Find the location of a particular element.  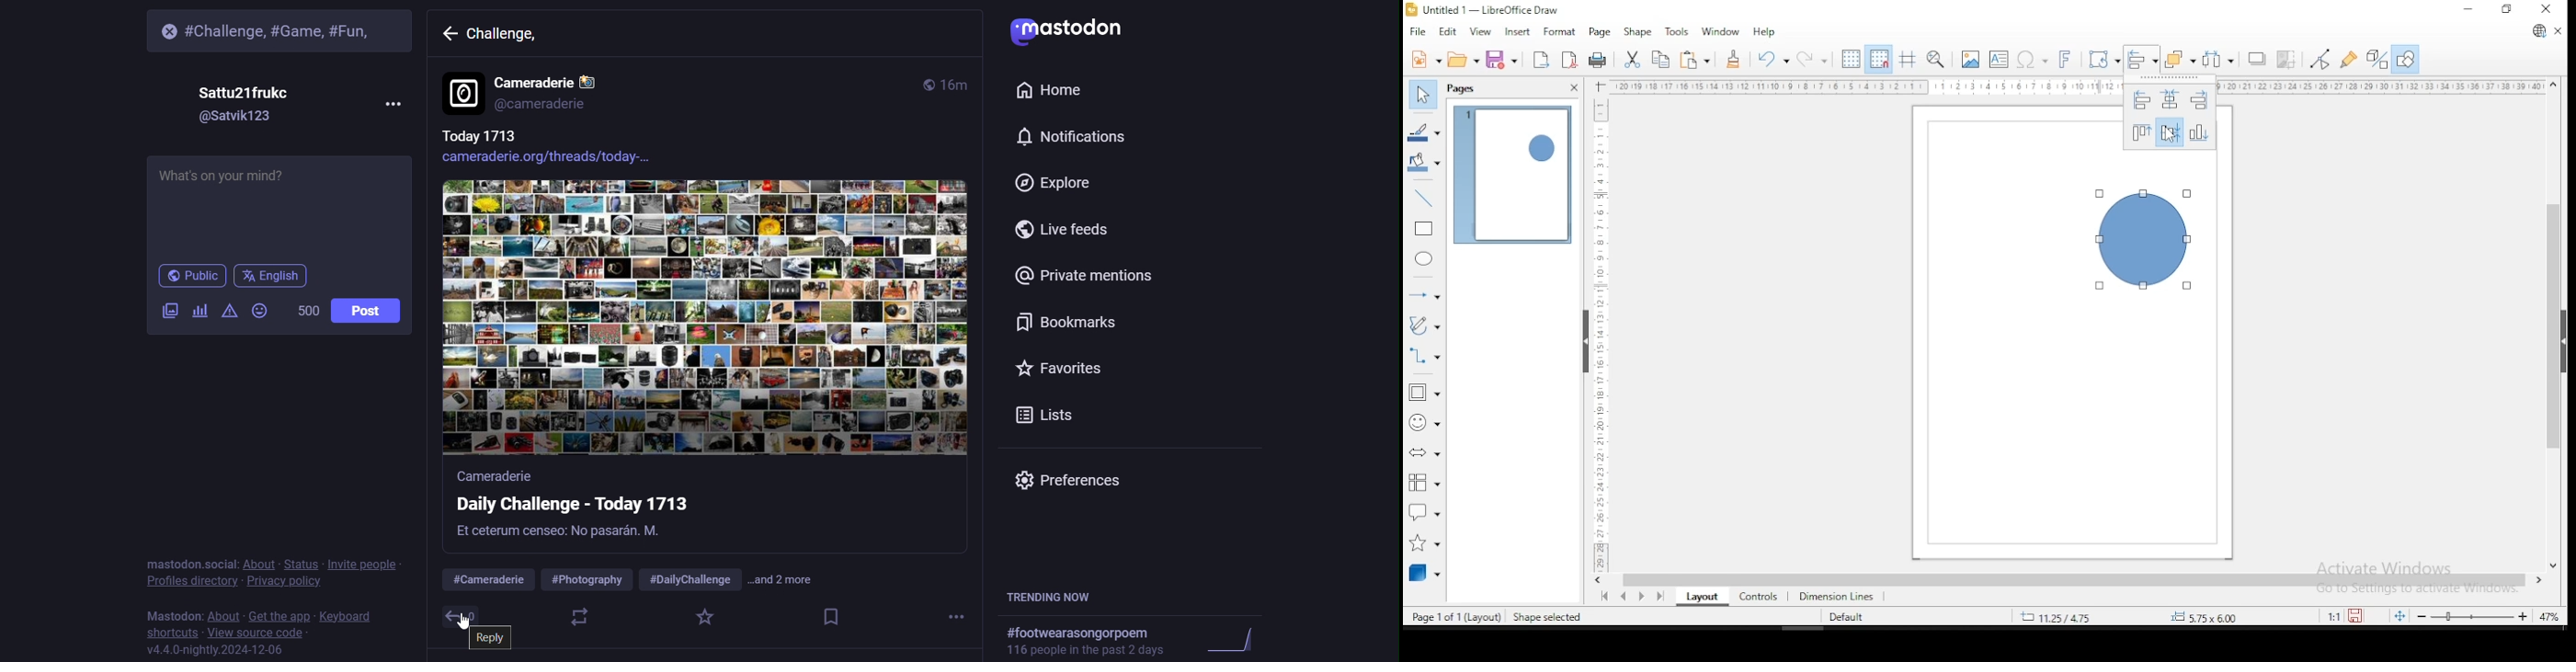

line color is located at coordinates (1425, 133).